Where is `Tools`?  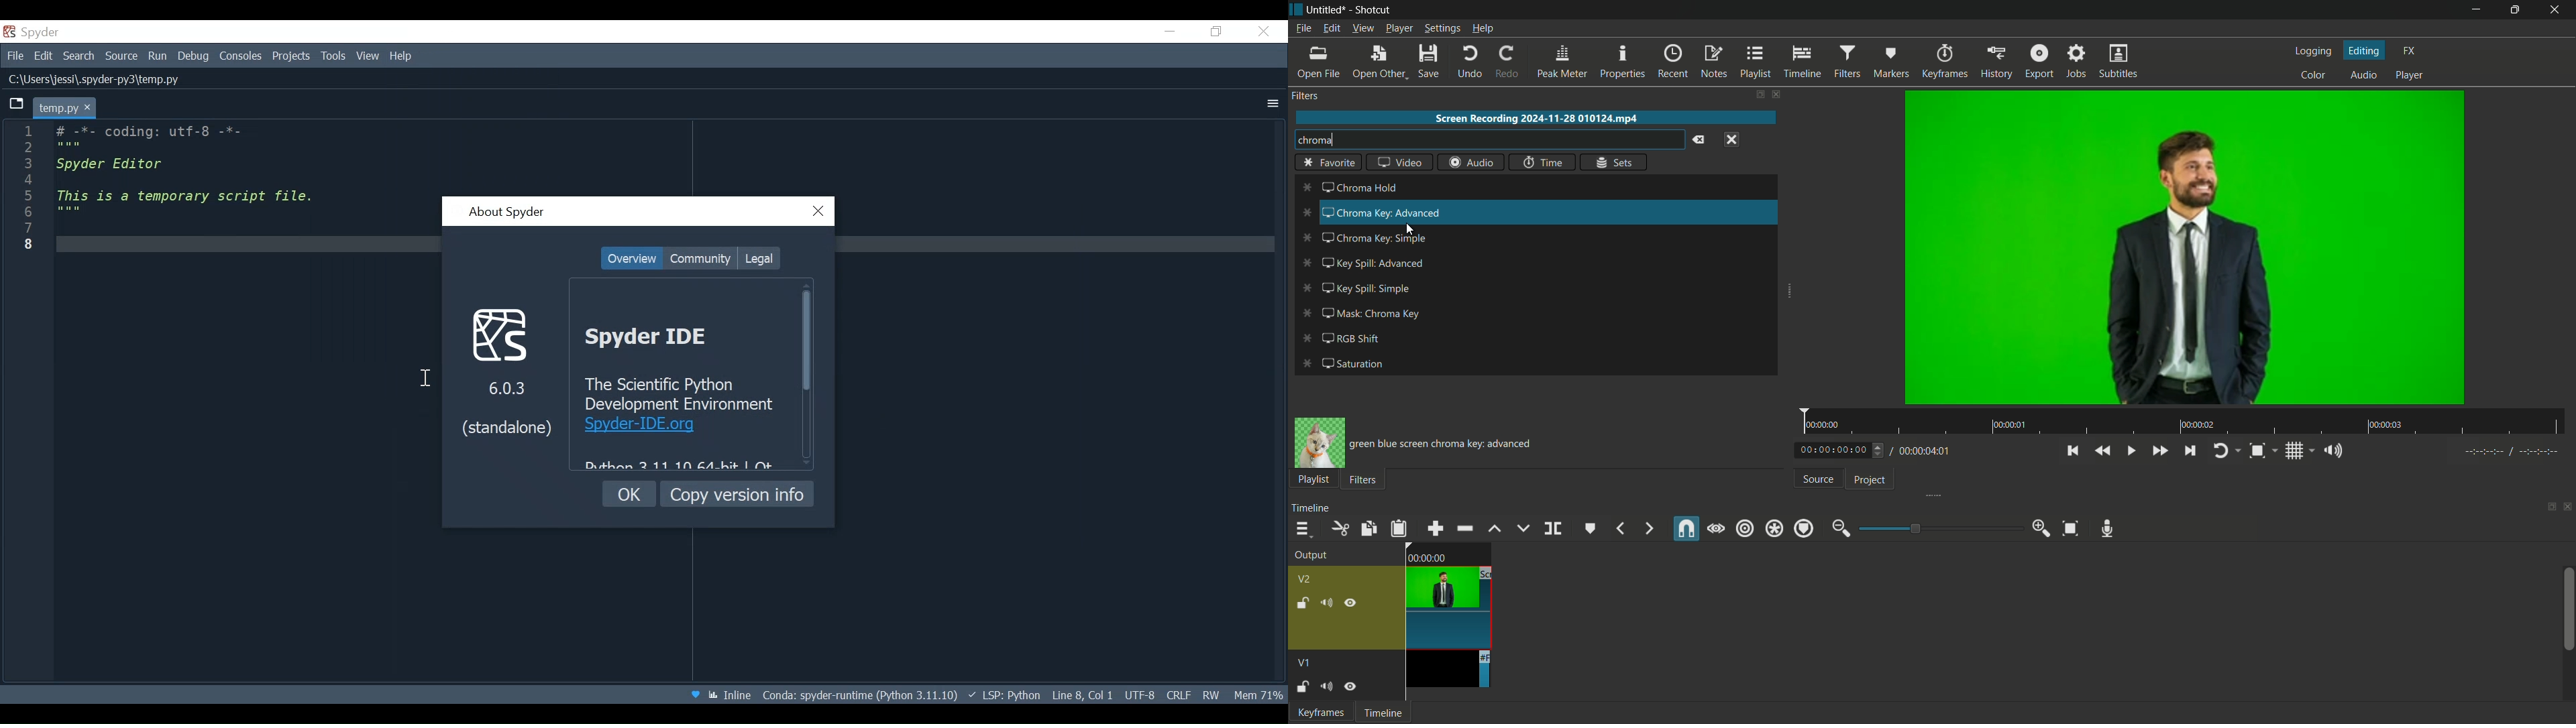
Tools is located at coordinates (333, 58).